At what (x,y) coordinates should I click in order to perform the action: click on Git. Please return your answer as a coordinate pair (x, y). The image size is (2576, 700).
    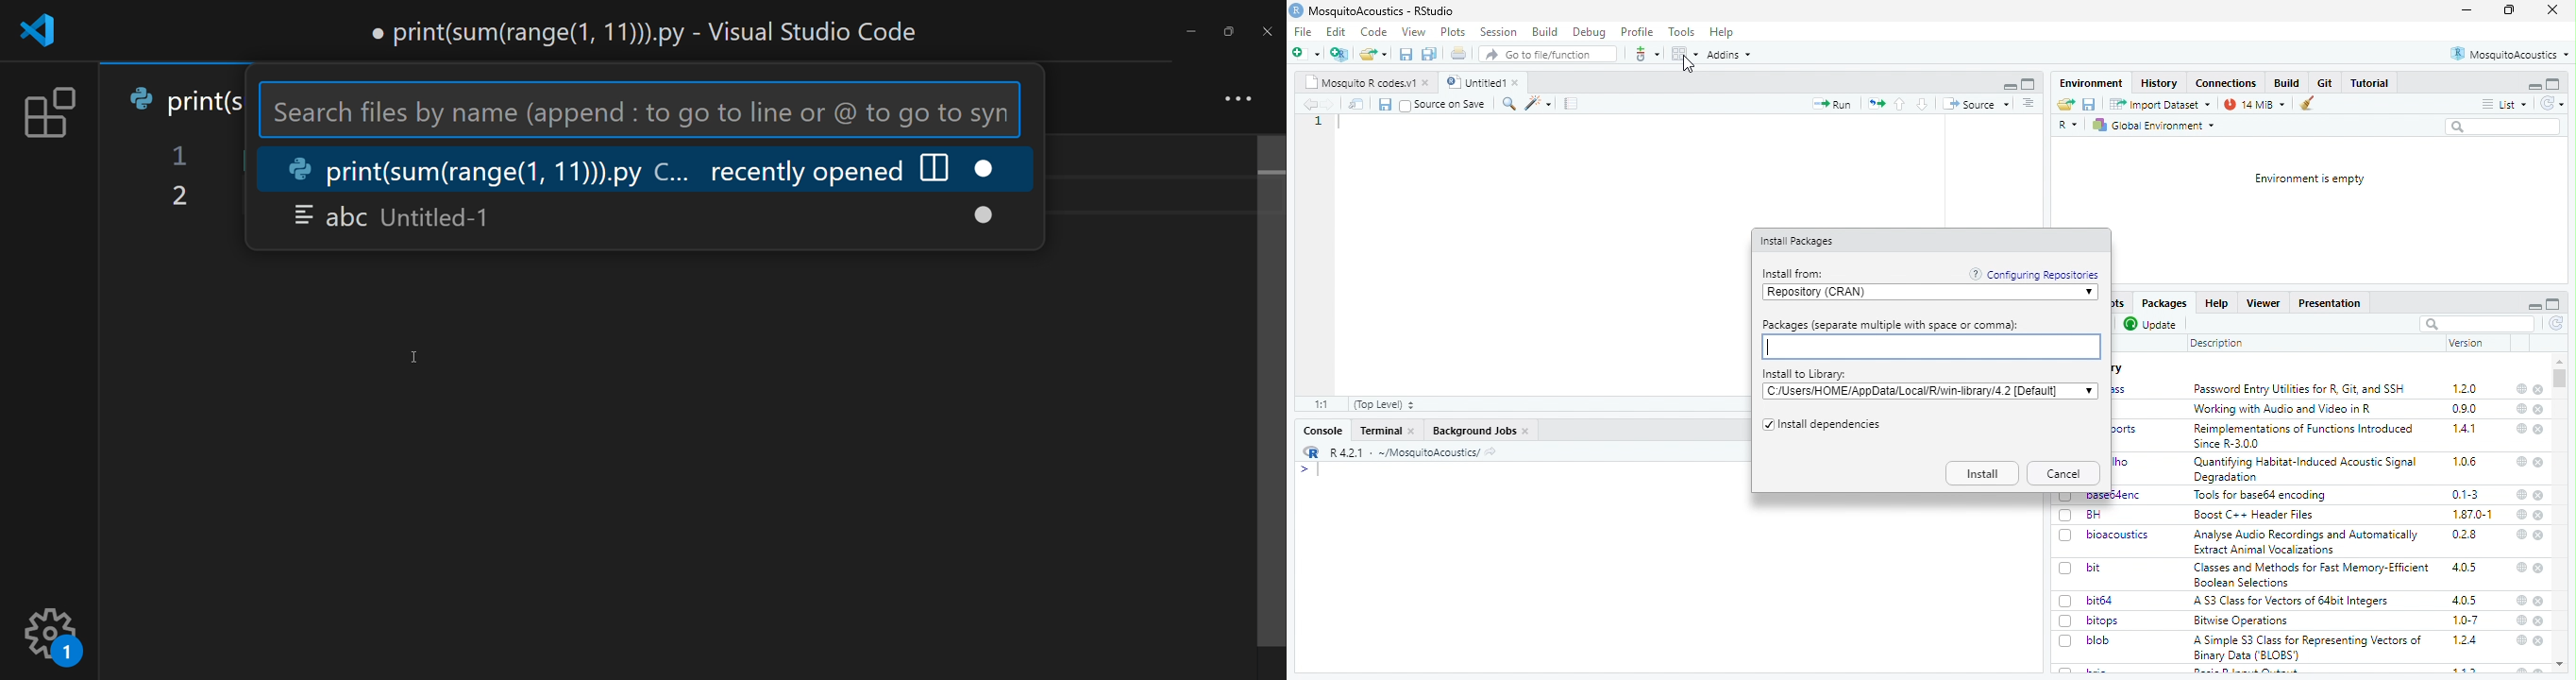
    Looking at the image, I should click on (2327, 82).